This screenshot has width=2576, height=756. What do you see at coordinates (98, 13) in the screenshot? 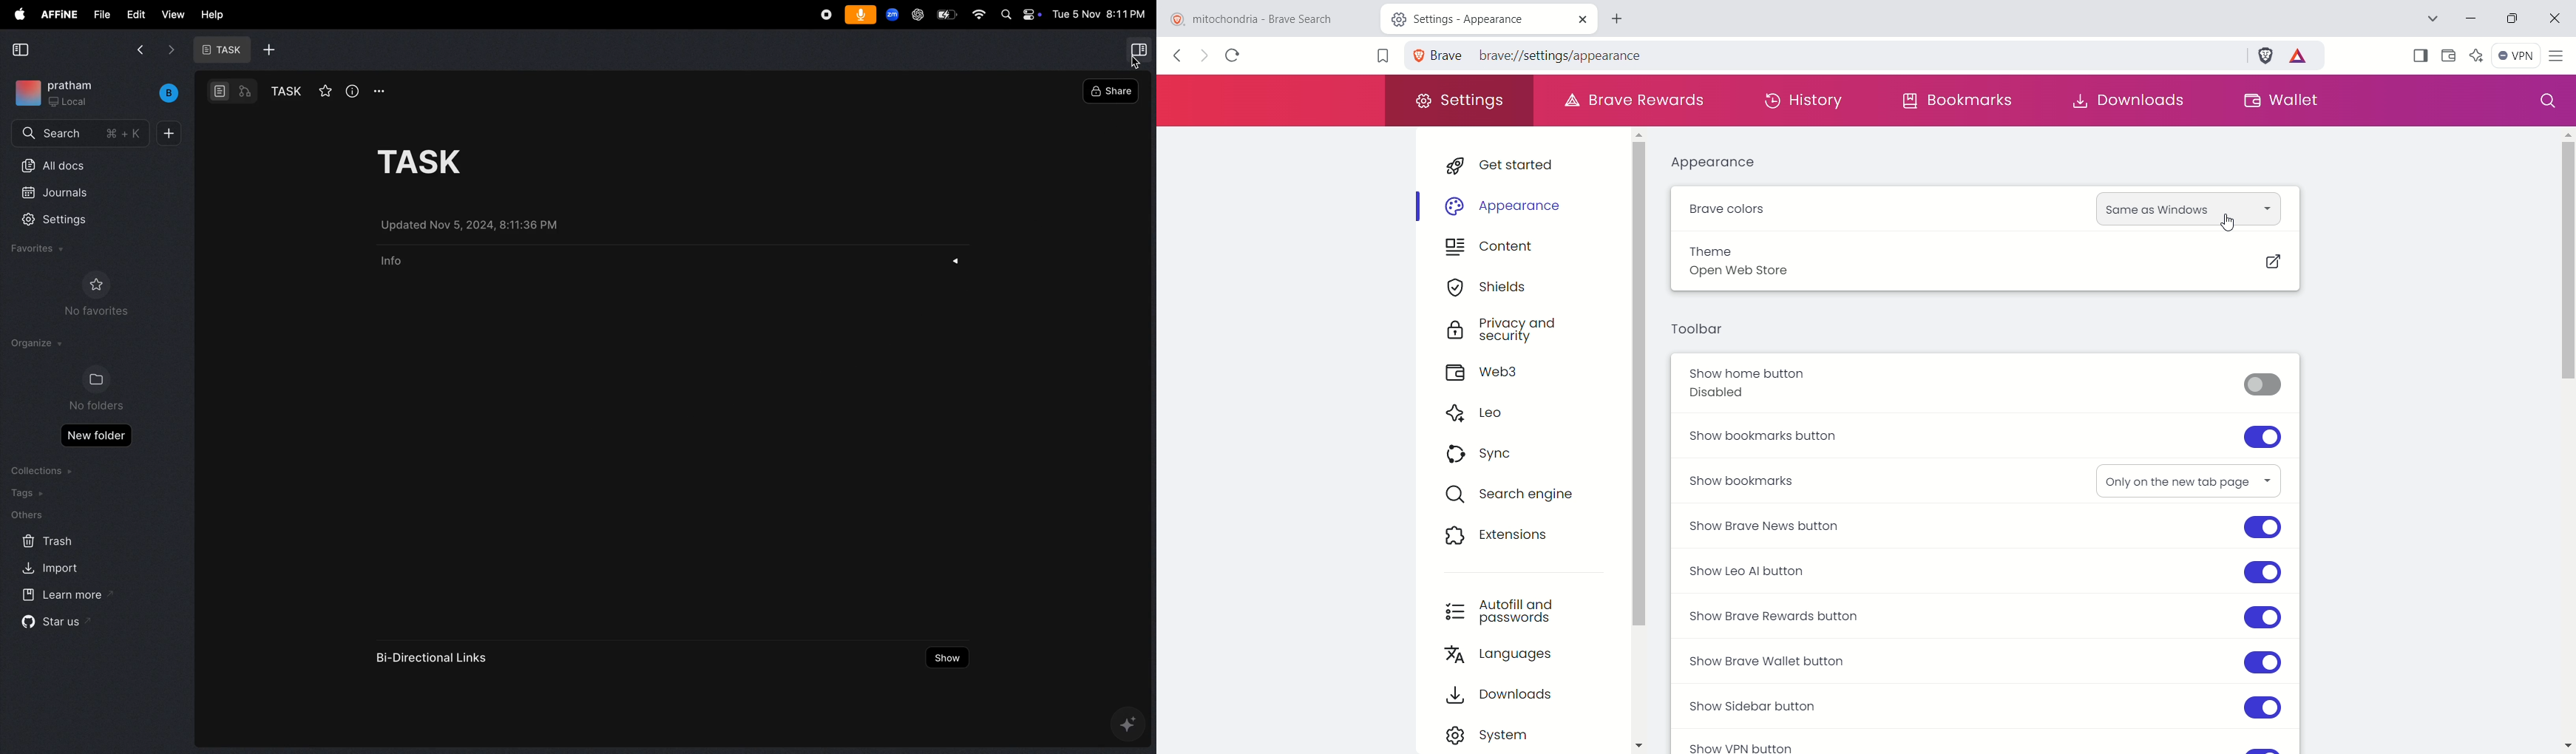
I see `file` at bounding box center [98, 13].